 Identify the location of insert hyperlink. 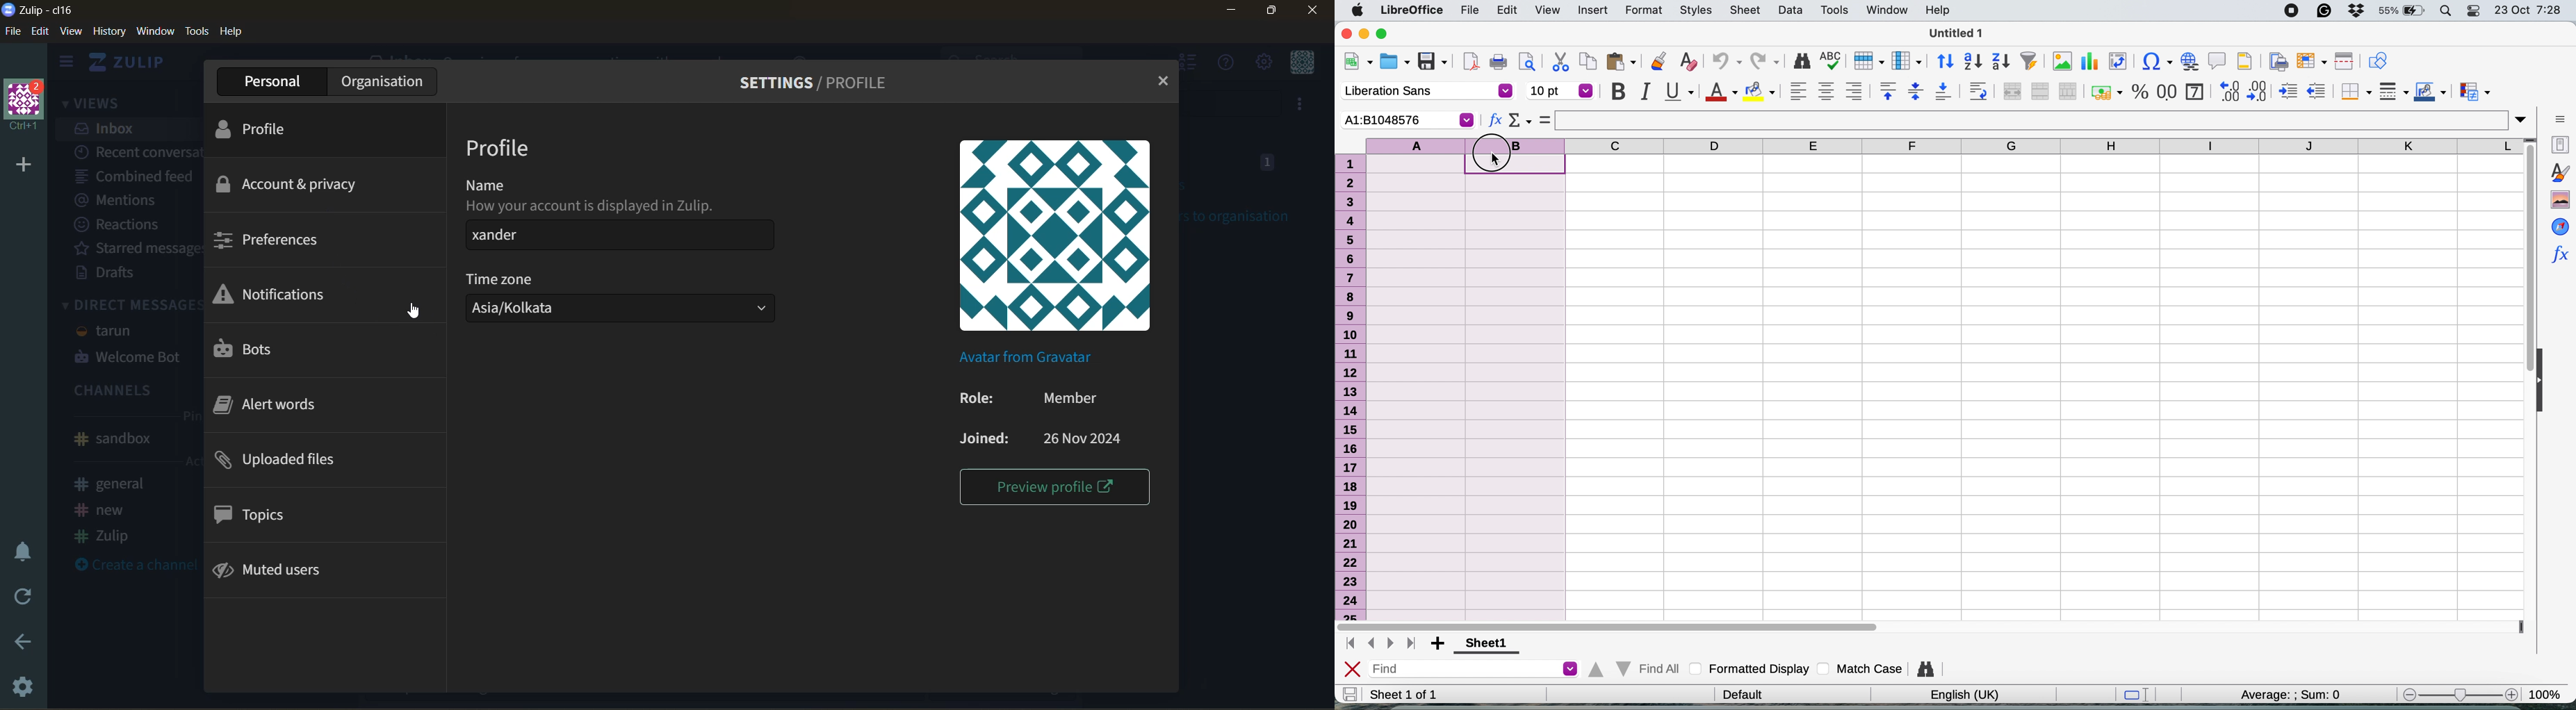
(2190, 61).